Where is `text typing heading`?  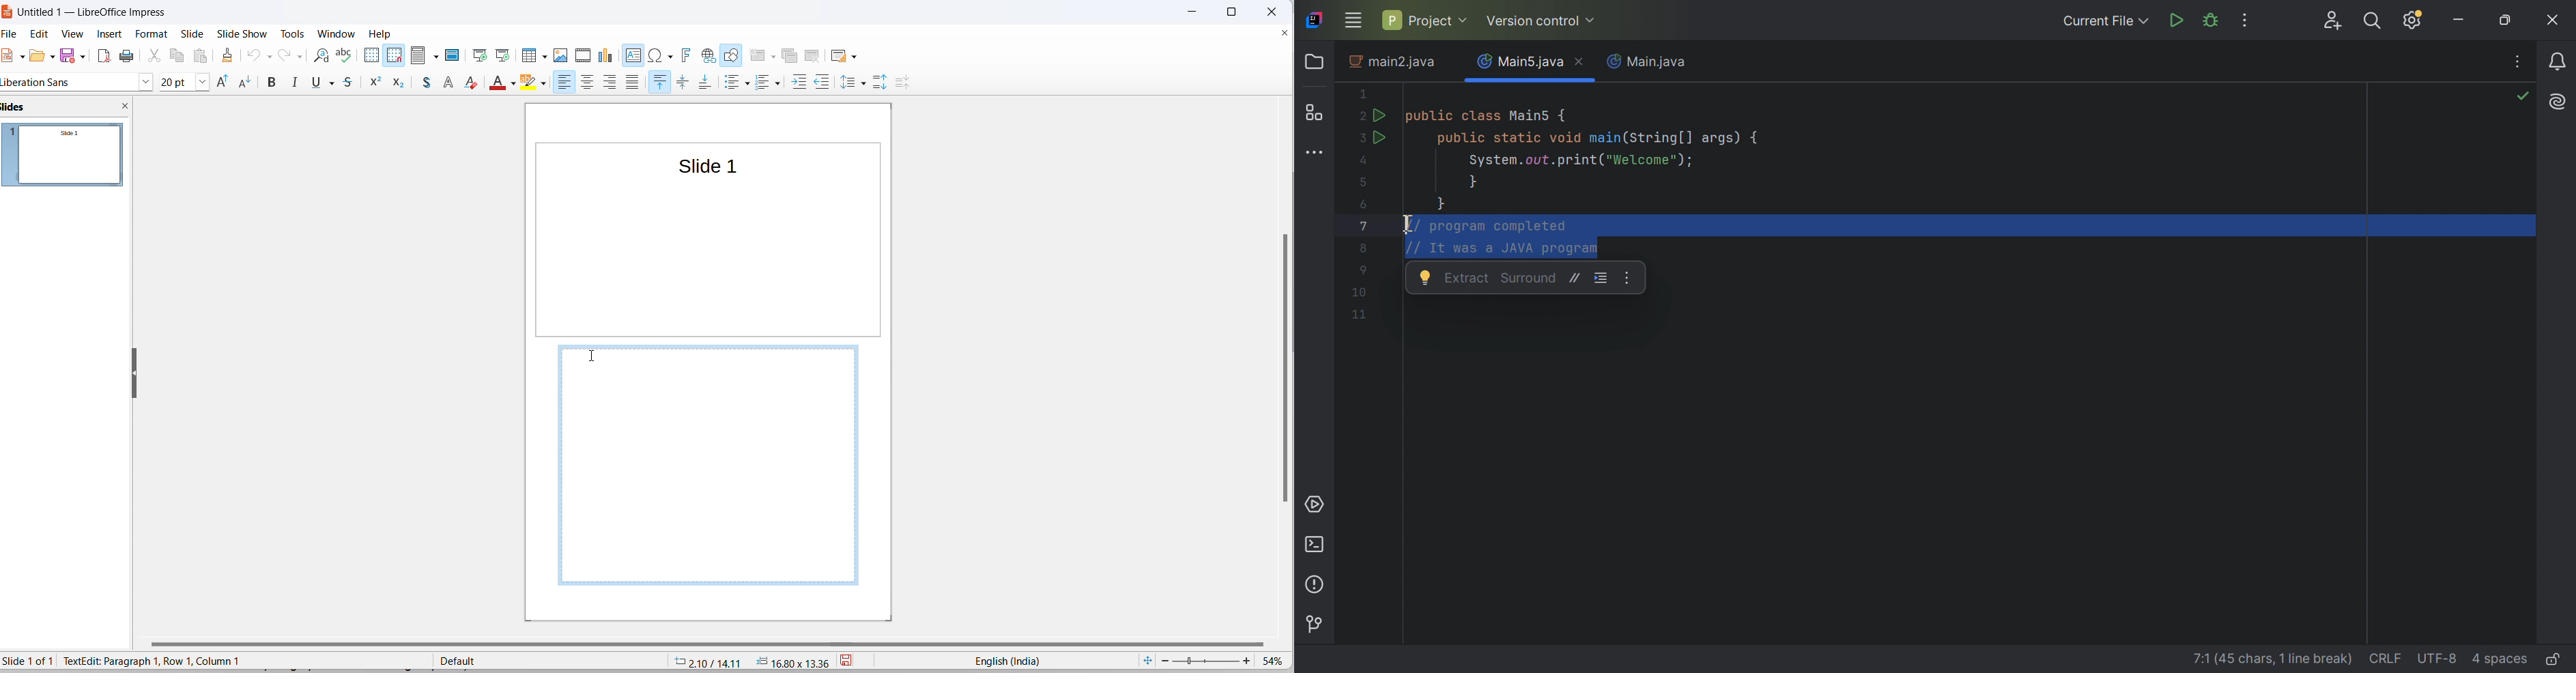
text typing heading is located at coordinates (154, 660).